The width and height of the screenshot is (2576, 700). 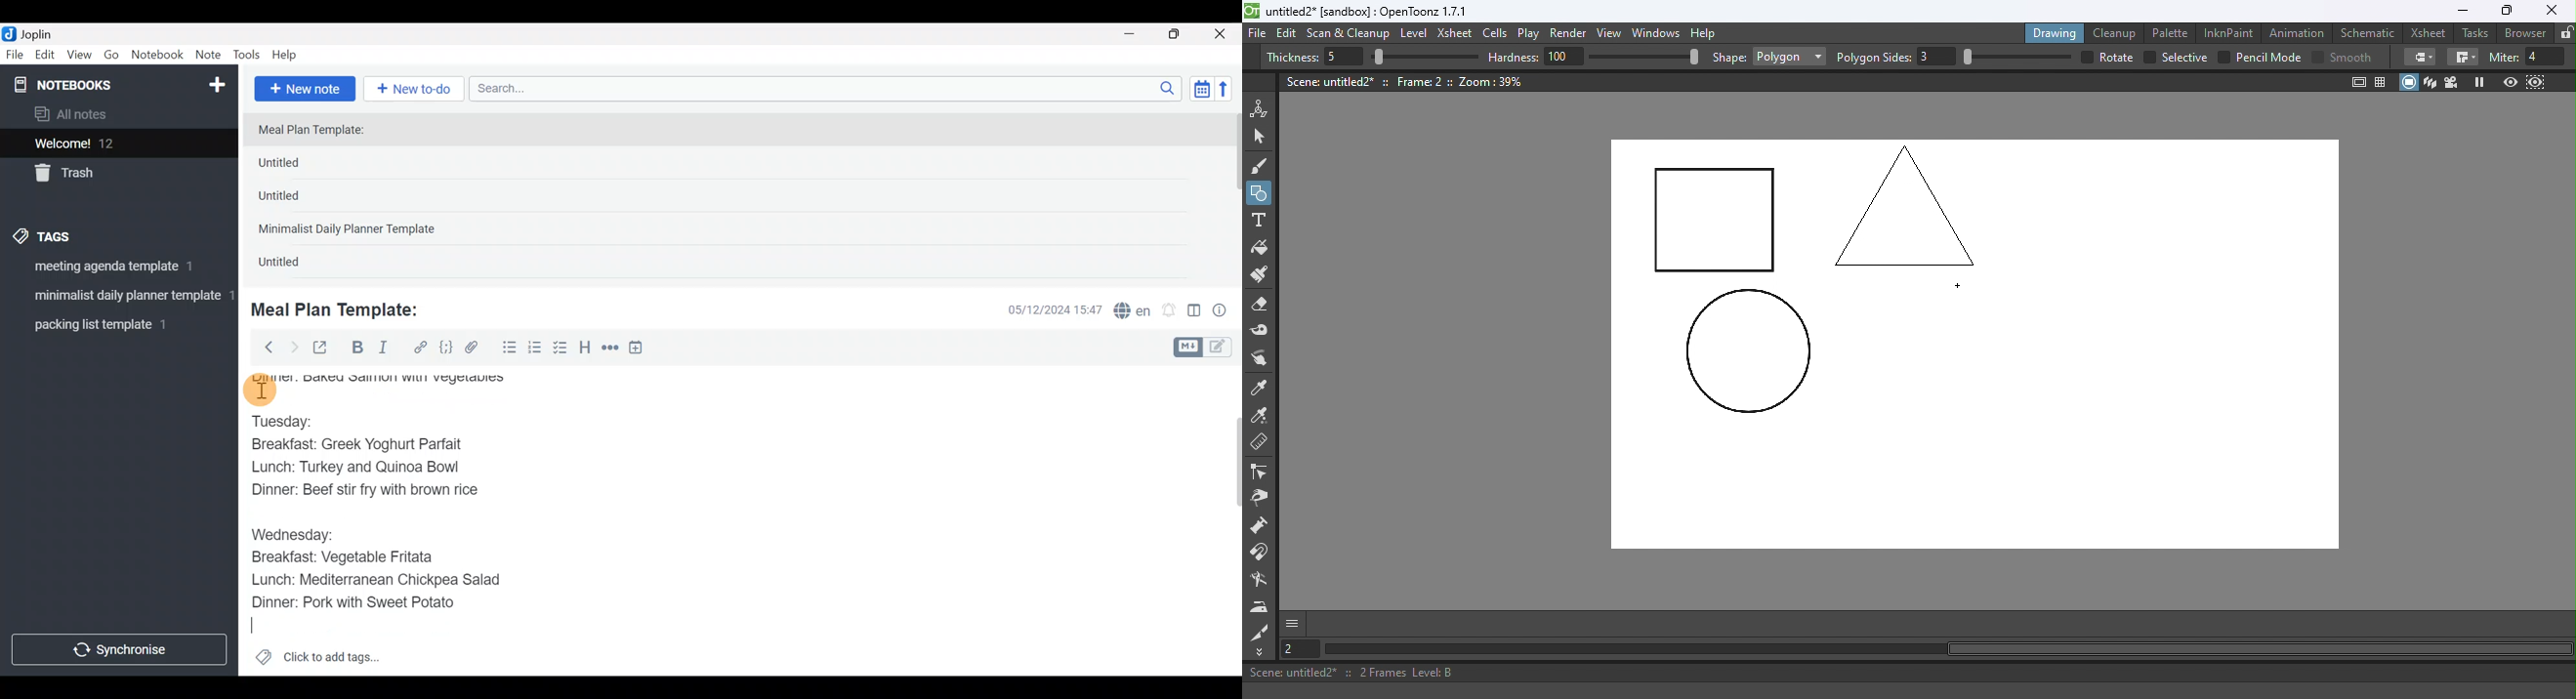 I want to click on Toggle sort order, so click(x=1202, y=89).